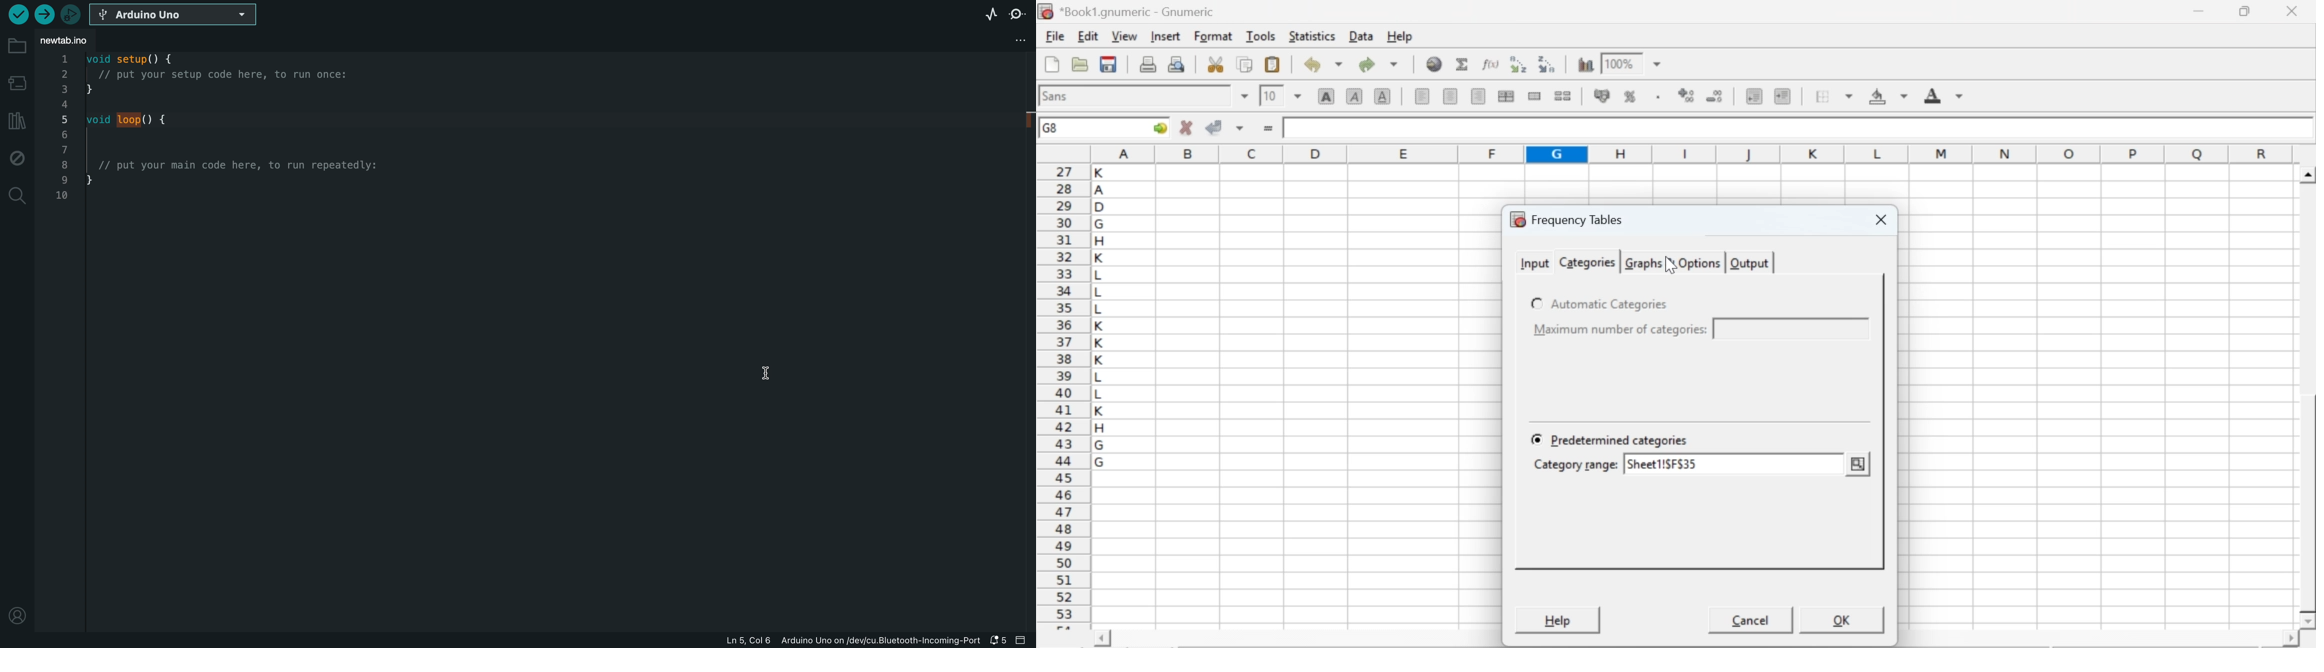 Image resolution: width=2324 pixels, height=672 pixels. Describe the element at coordinates (1130, 9) in the screenshot. I see `application name` at that location.